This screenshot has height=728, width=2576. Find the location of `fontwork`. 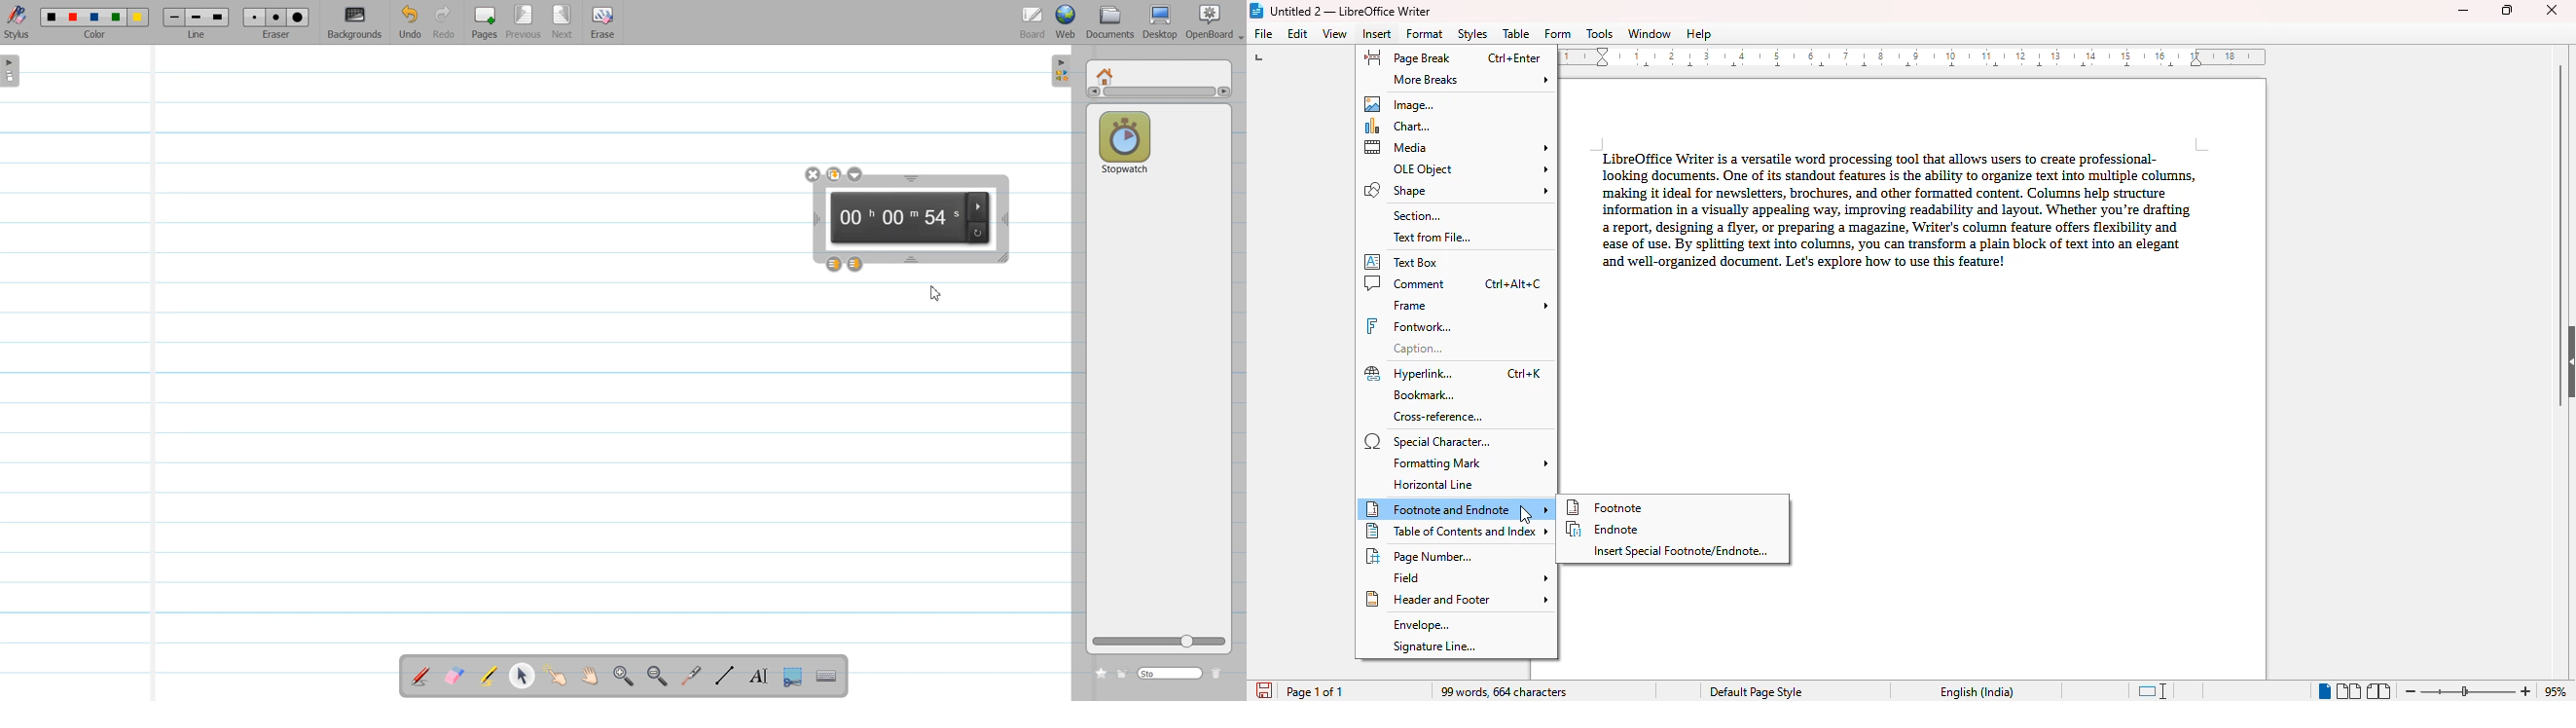

fontwork is located at coordinates (1409, 327).